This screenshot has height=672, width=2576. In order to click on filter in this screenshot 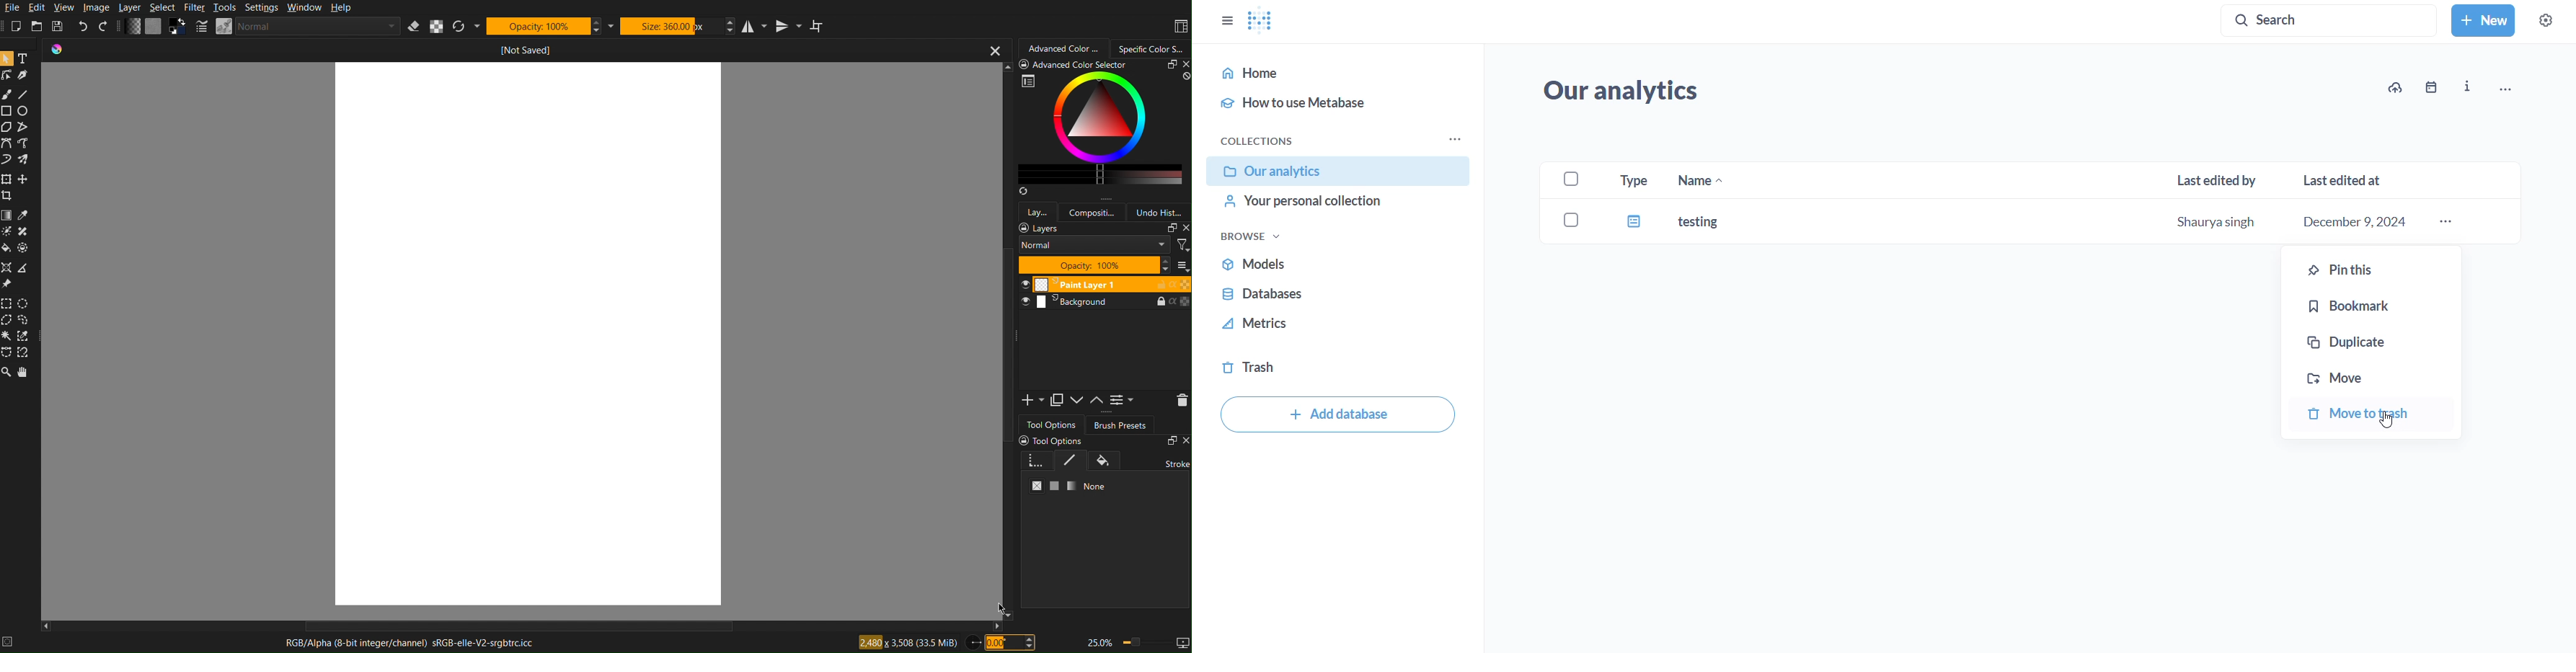, I will do `click(1183, 244)`.